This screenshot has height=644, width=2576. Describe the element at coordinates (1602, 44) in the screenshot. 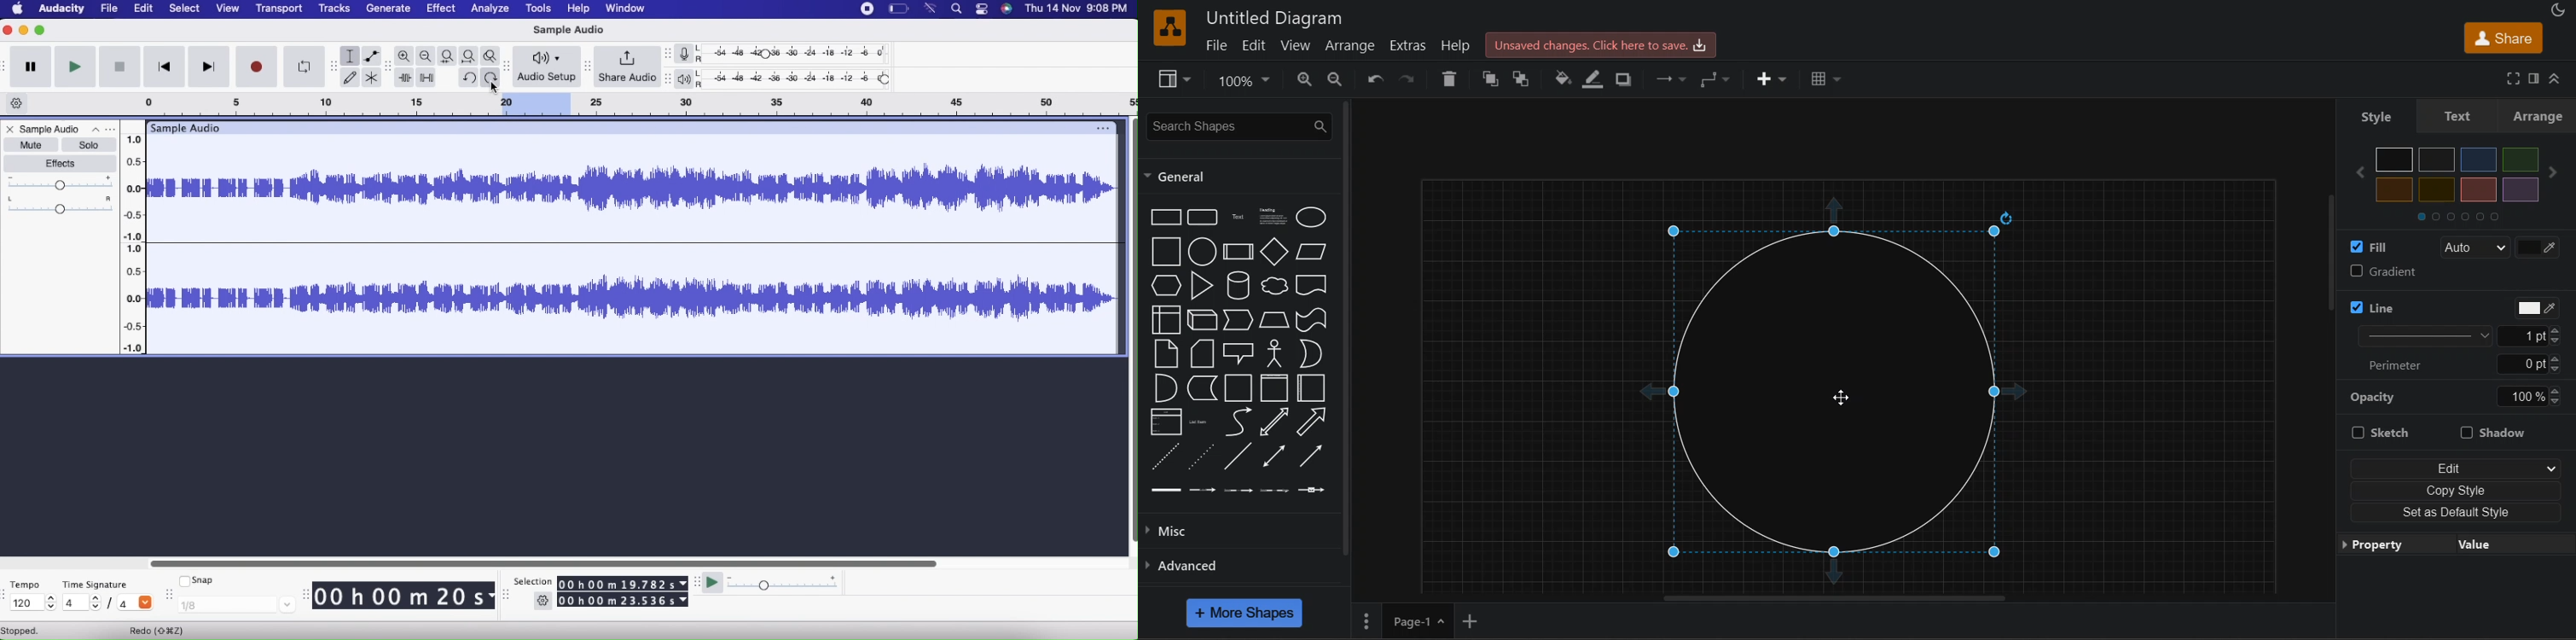

I see `unsaved changes. click here to save` at that location.